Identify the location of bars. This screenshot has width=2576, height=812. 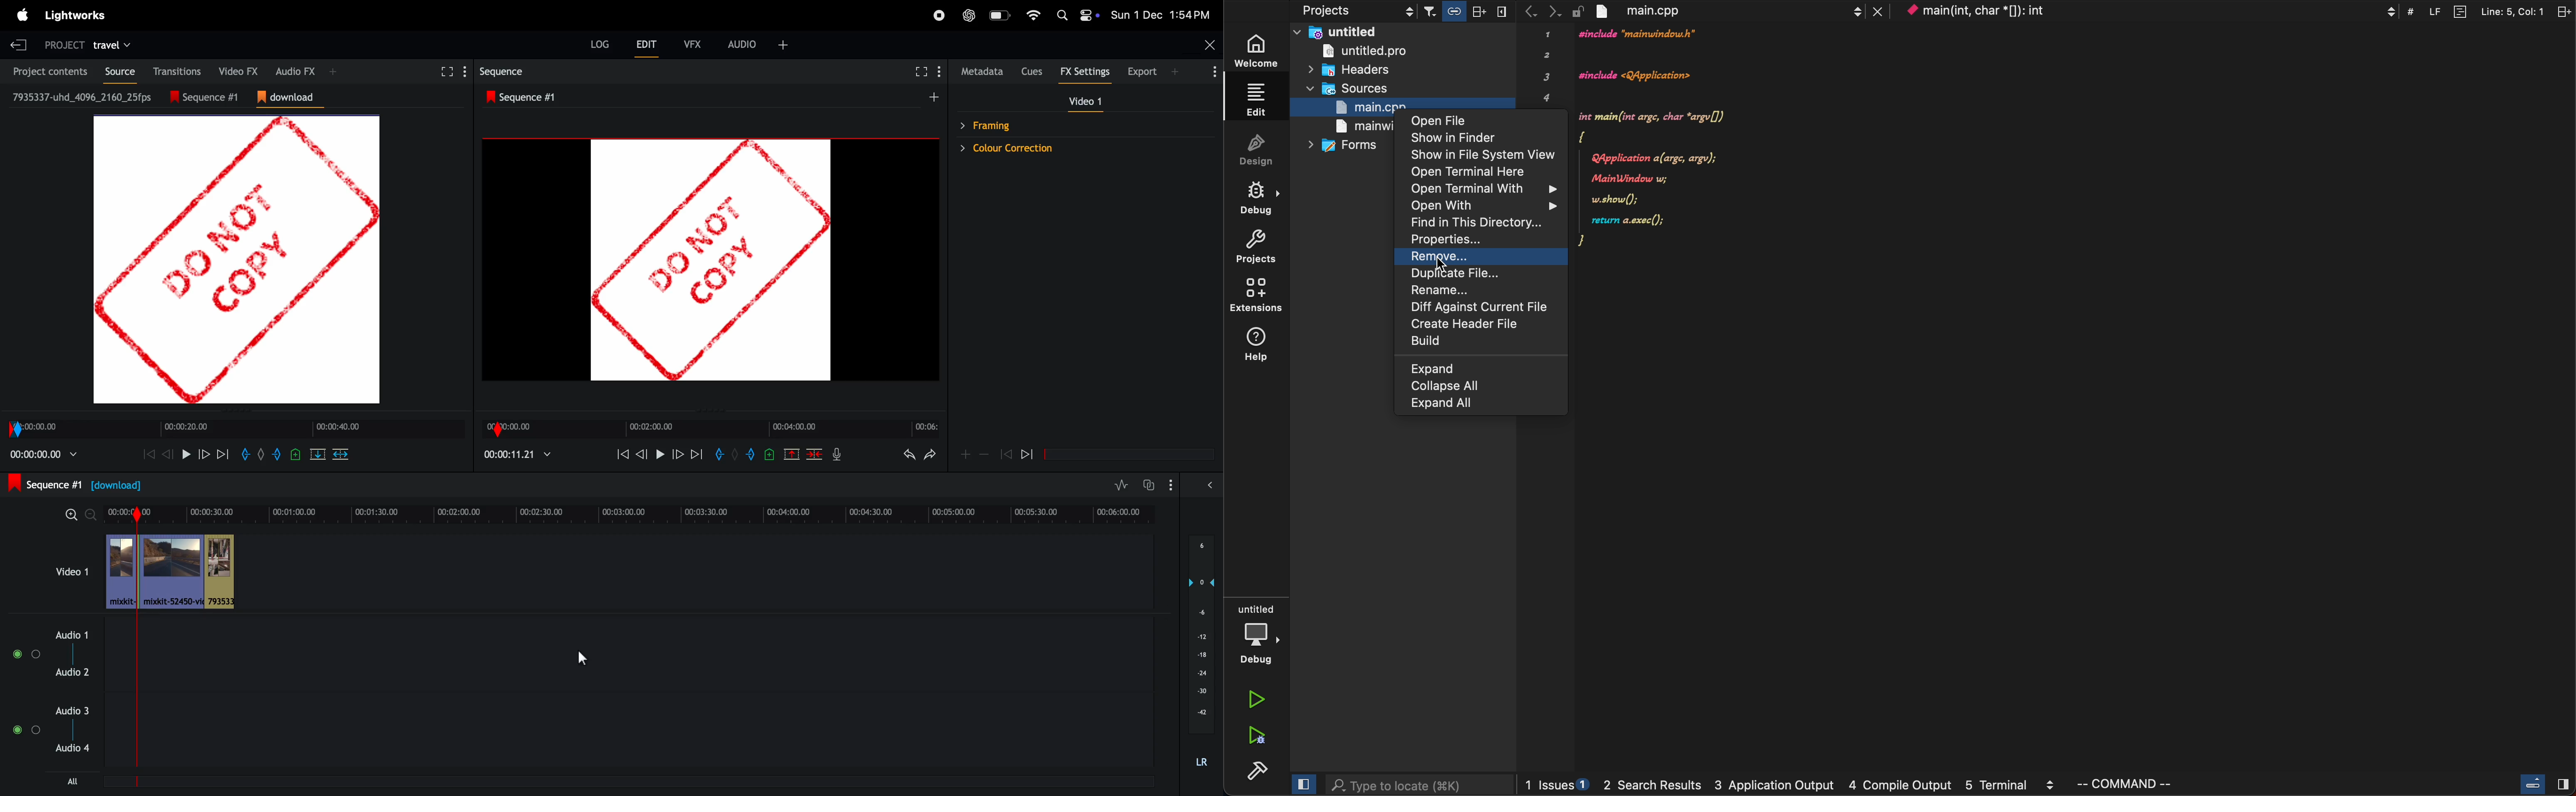
(28, 654).